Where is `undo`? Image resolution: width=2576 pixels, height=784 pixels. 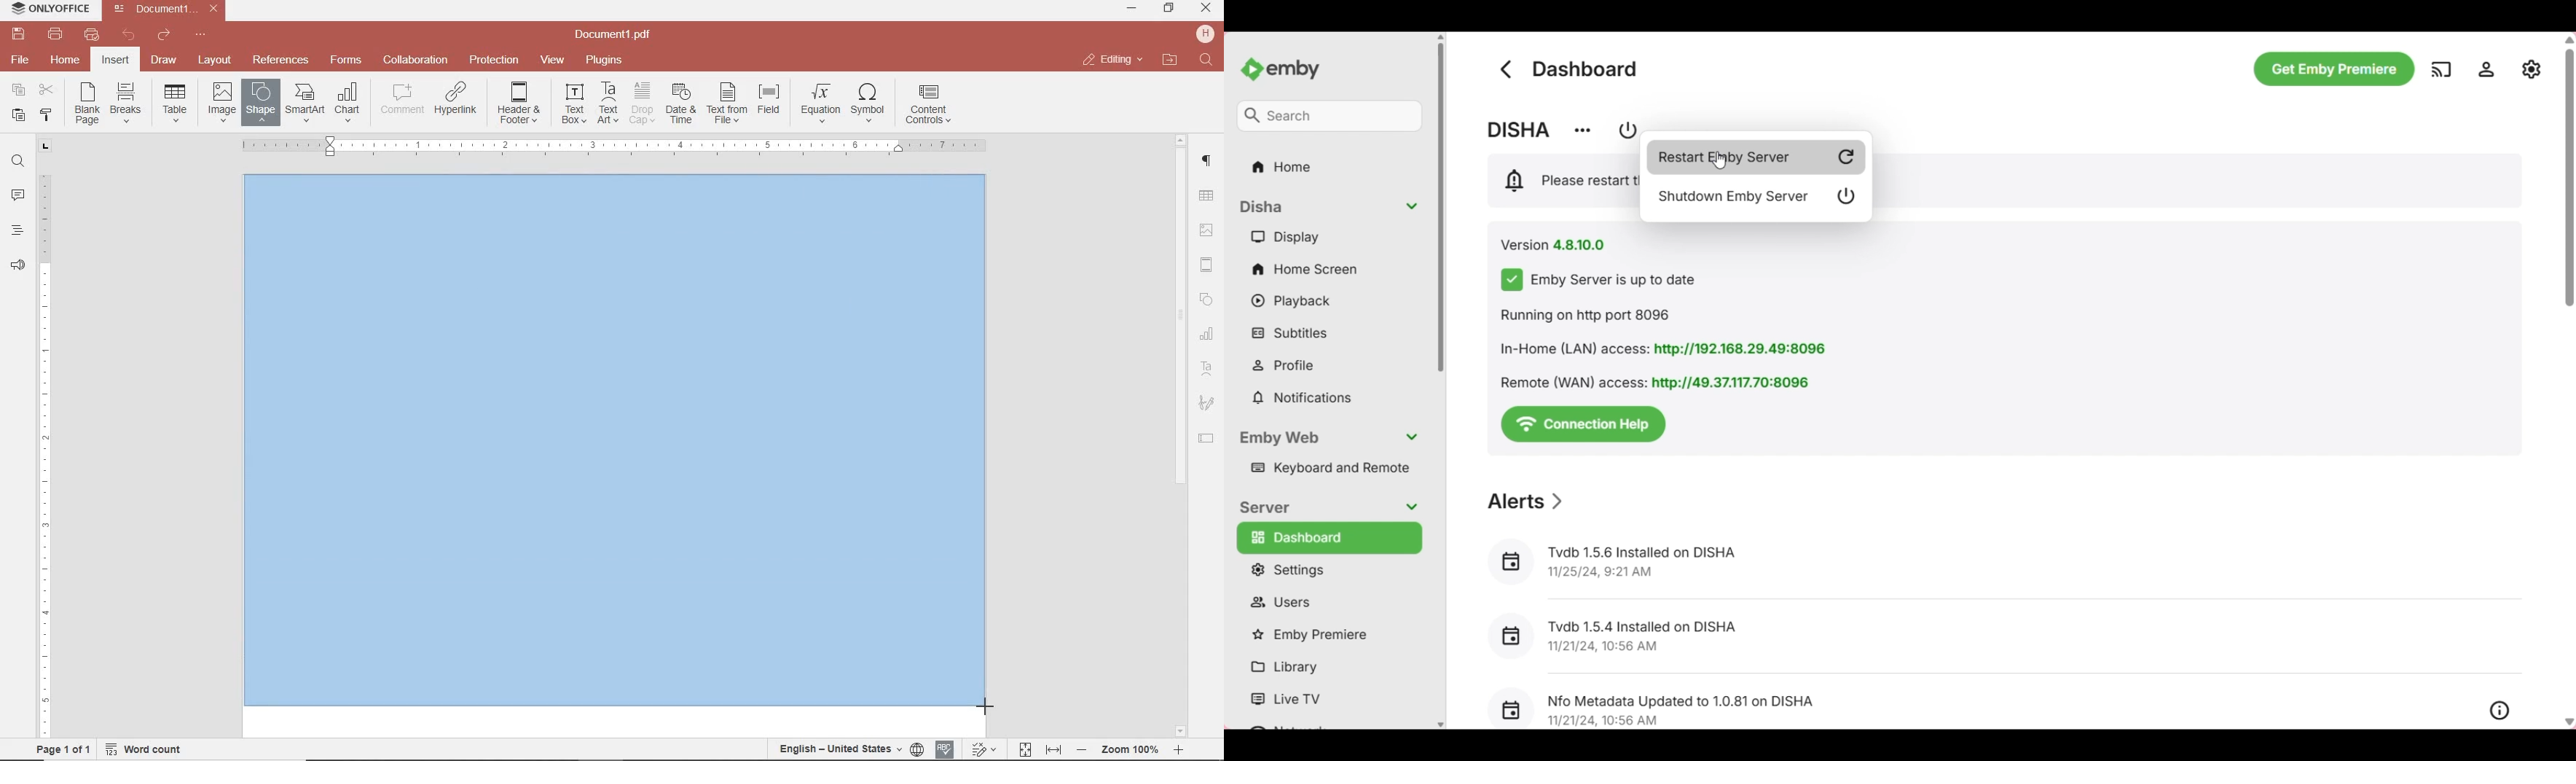 undo is located at coordinates (129, 35).